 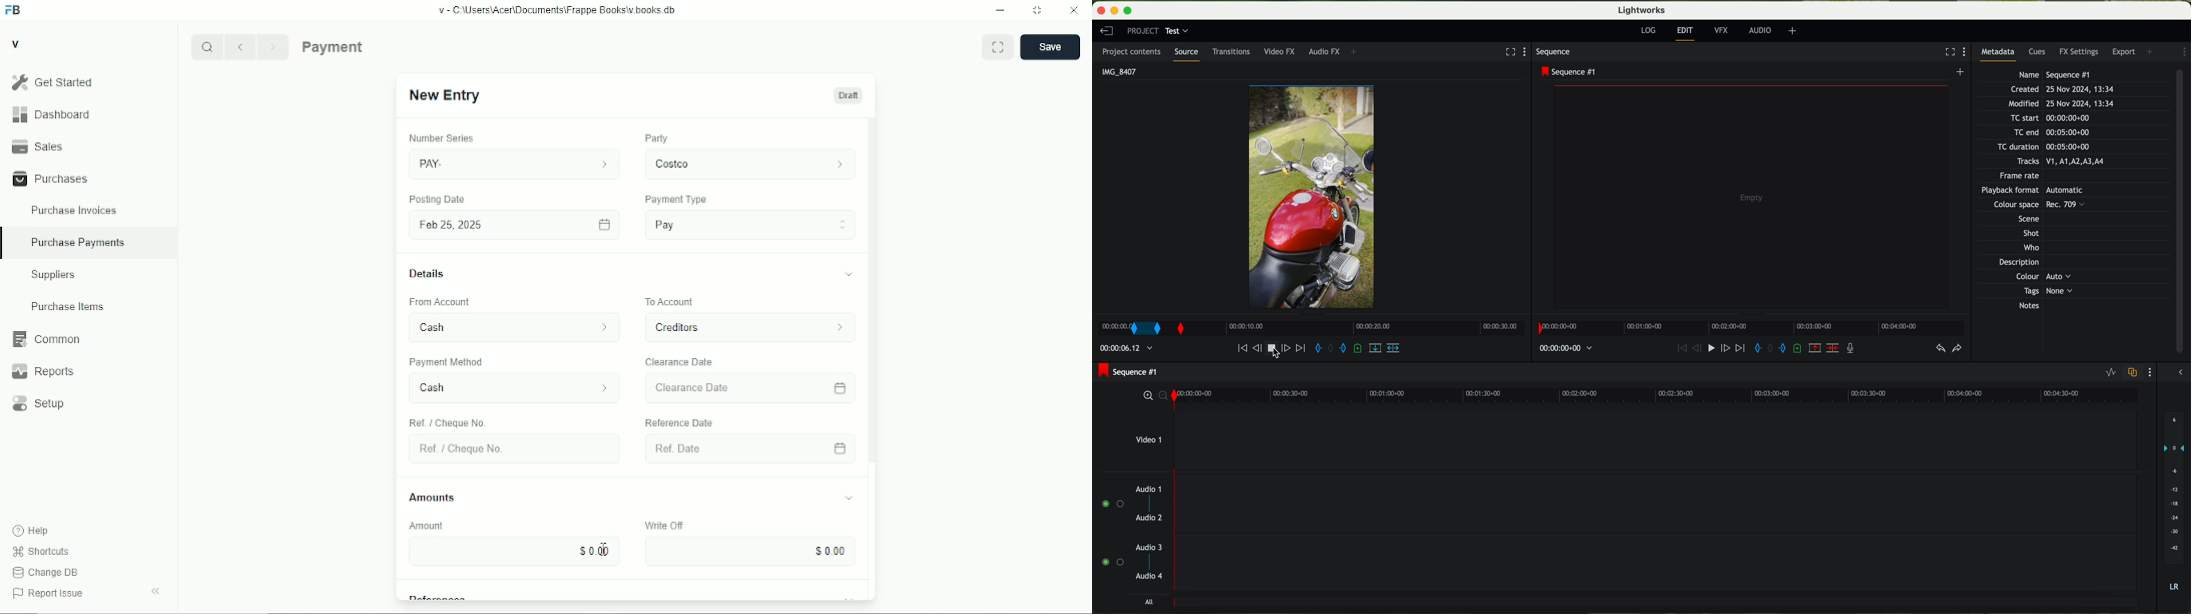 I want to click on audio FX, so click(x=1323, y=52).